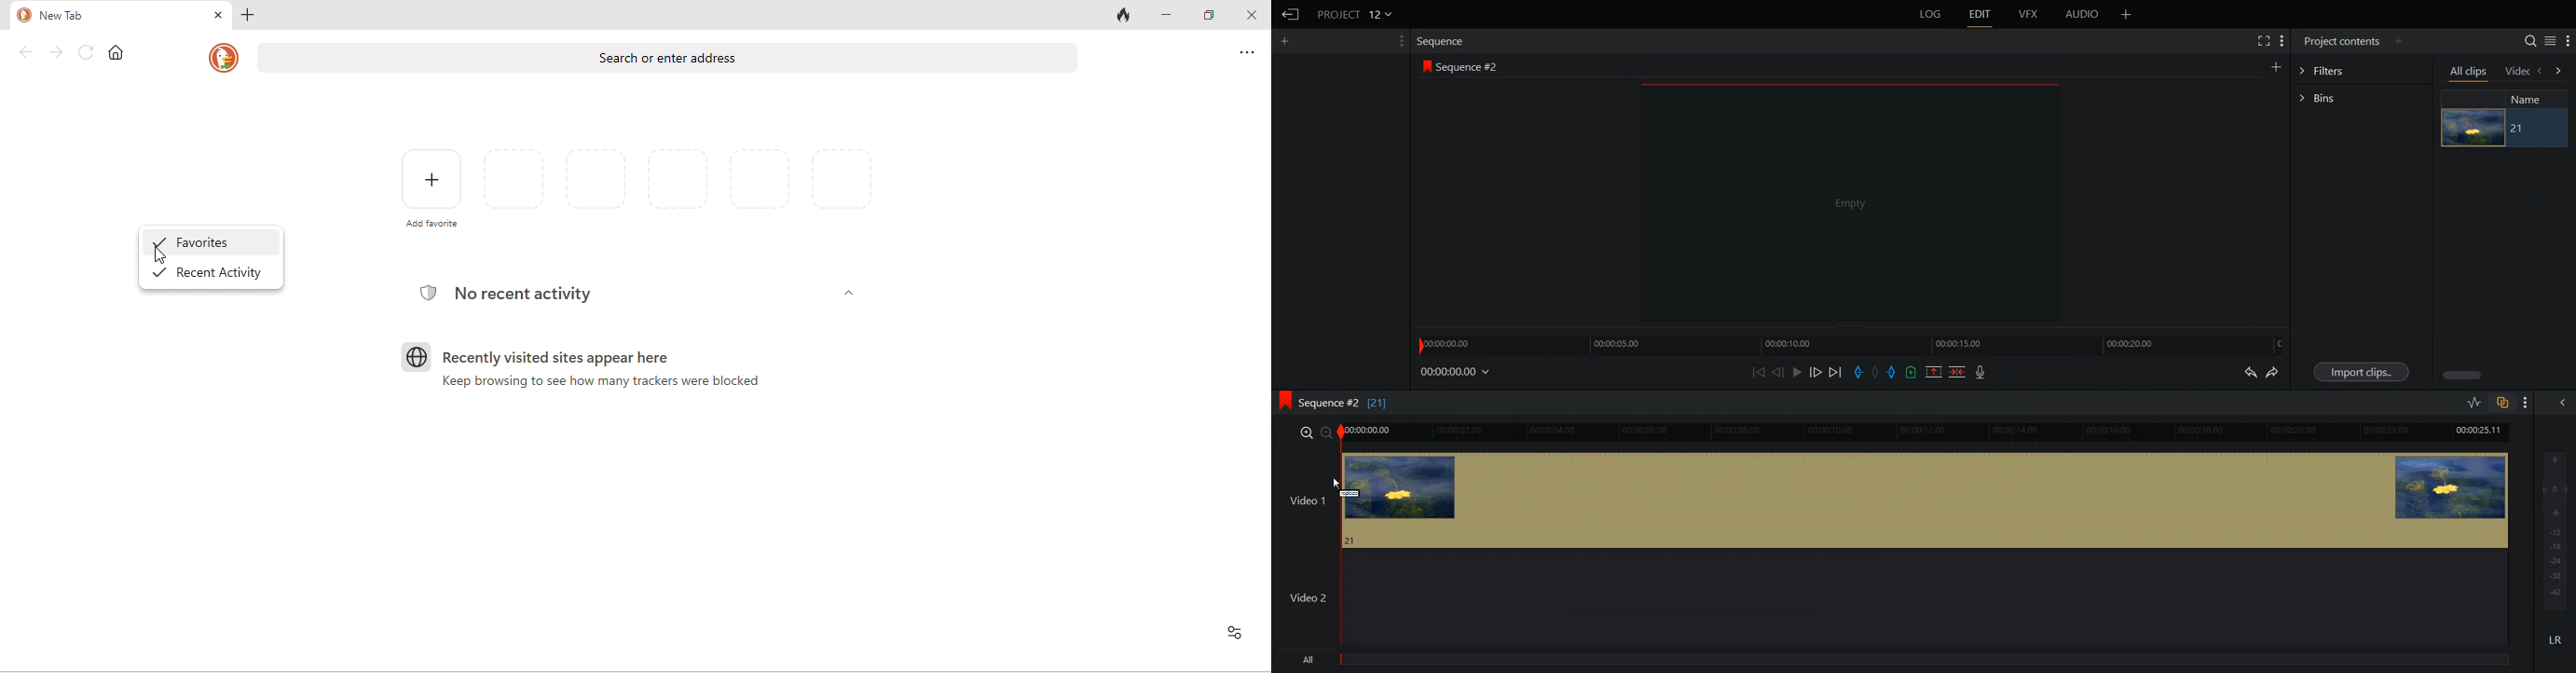 Image resolution: width=2576 pixels, height=700 pixels. I want to click on Log, so click(1931, 14).